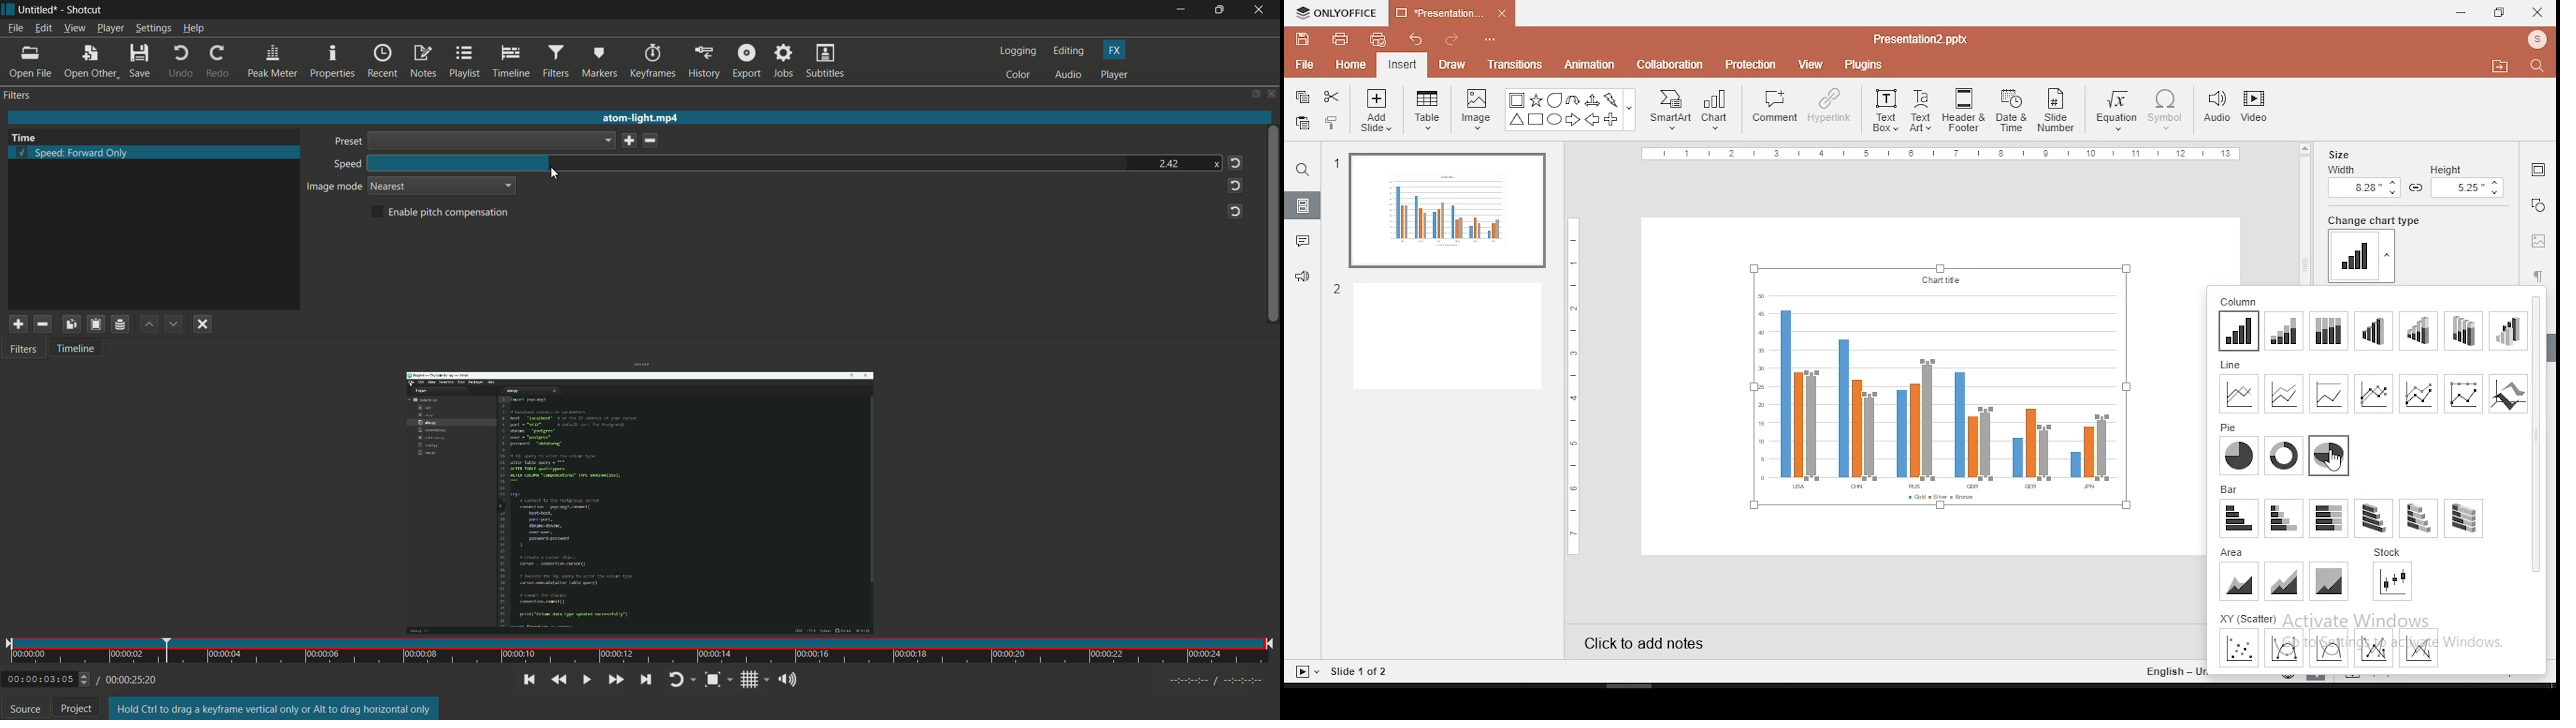 This screenshot has width=2576, height=728. What do you see at coordinates (2177, 670) in the screenshot?
I see `English` at bounding box center [2177, 670].